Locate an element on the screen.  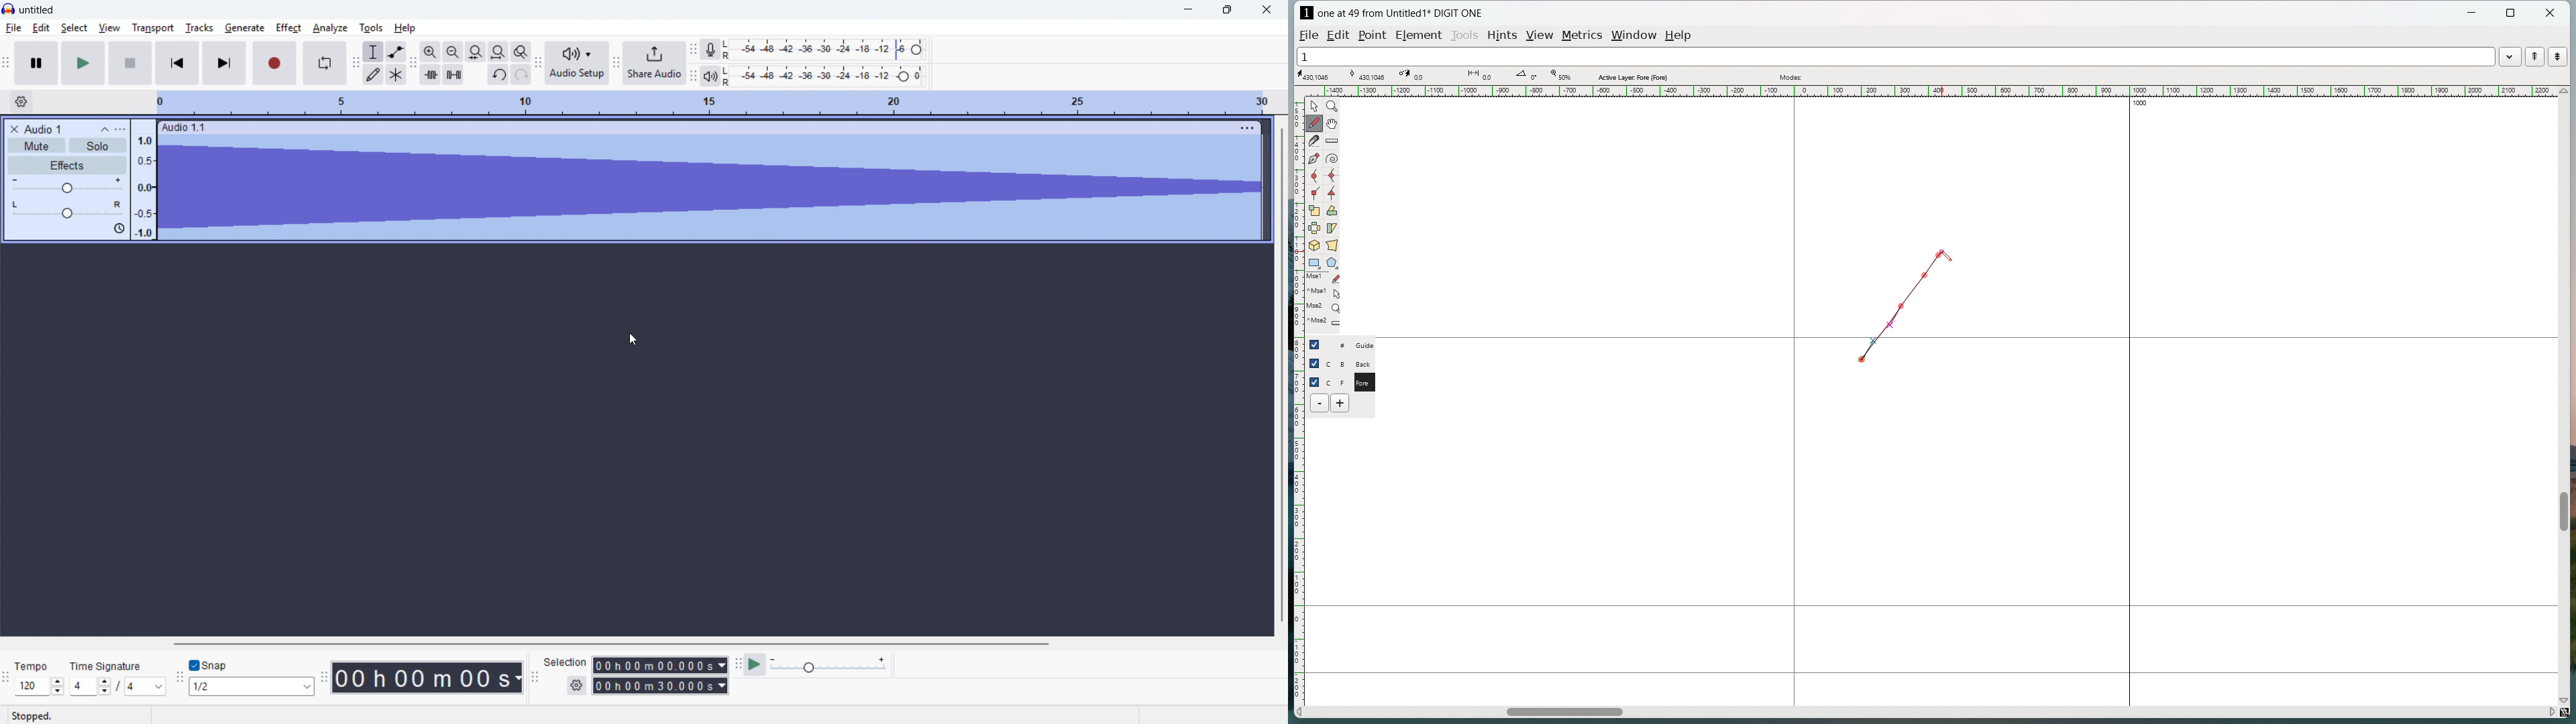
Remove track  is located at coordinates (13, 129).